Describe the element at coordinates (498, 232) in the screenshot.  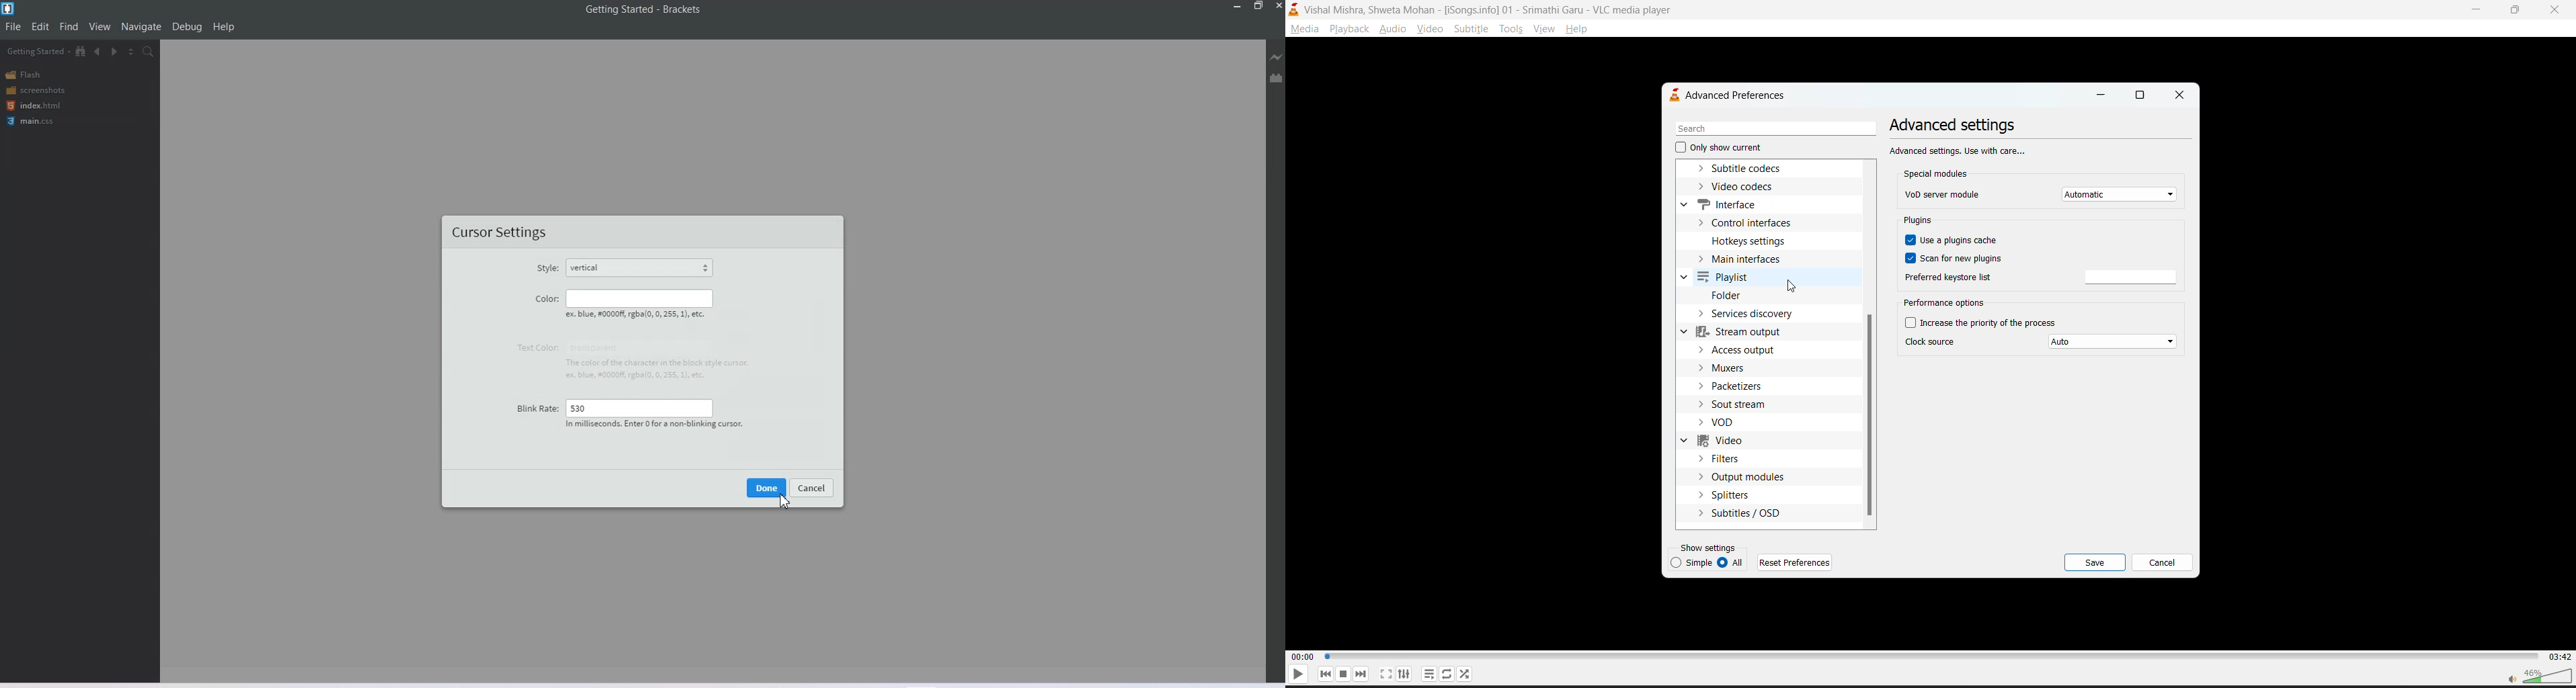
I see `Cursor setting` at that location.